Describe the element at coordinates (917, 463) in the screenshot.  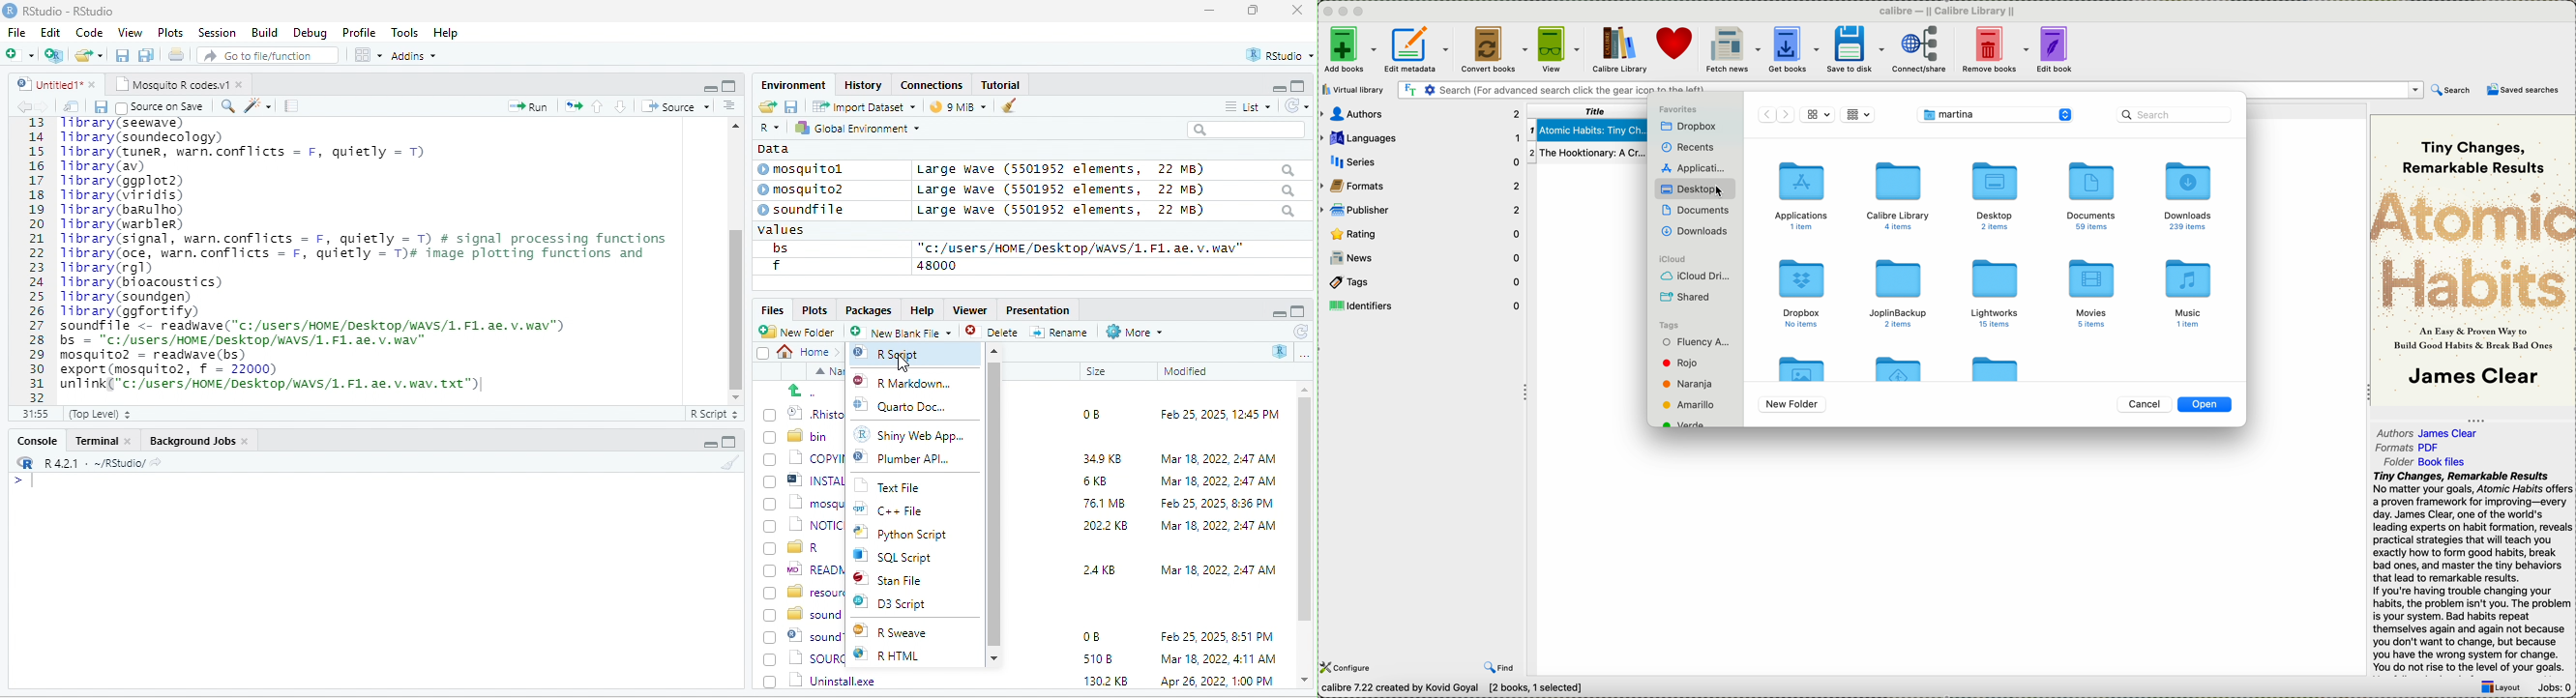
I see `Plumber APL...` at that location.